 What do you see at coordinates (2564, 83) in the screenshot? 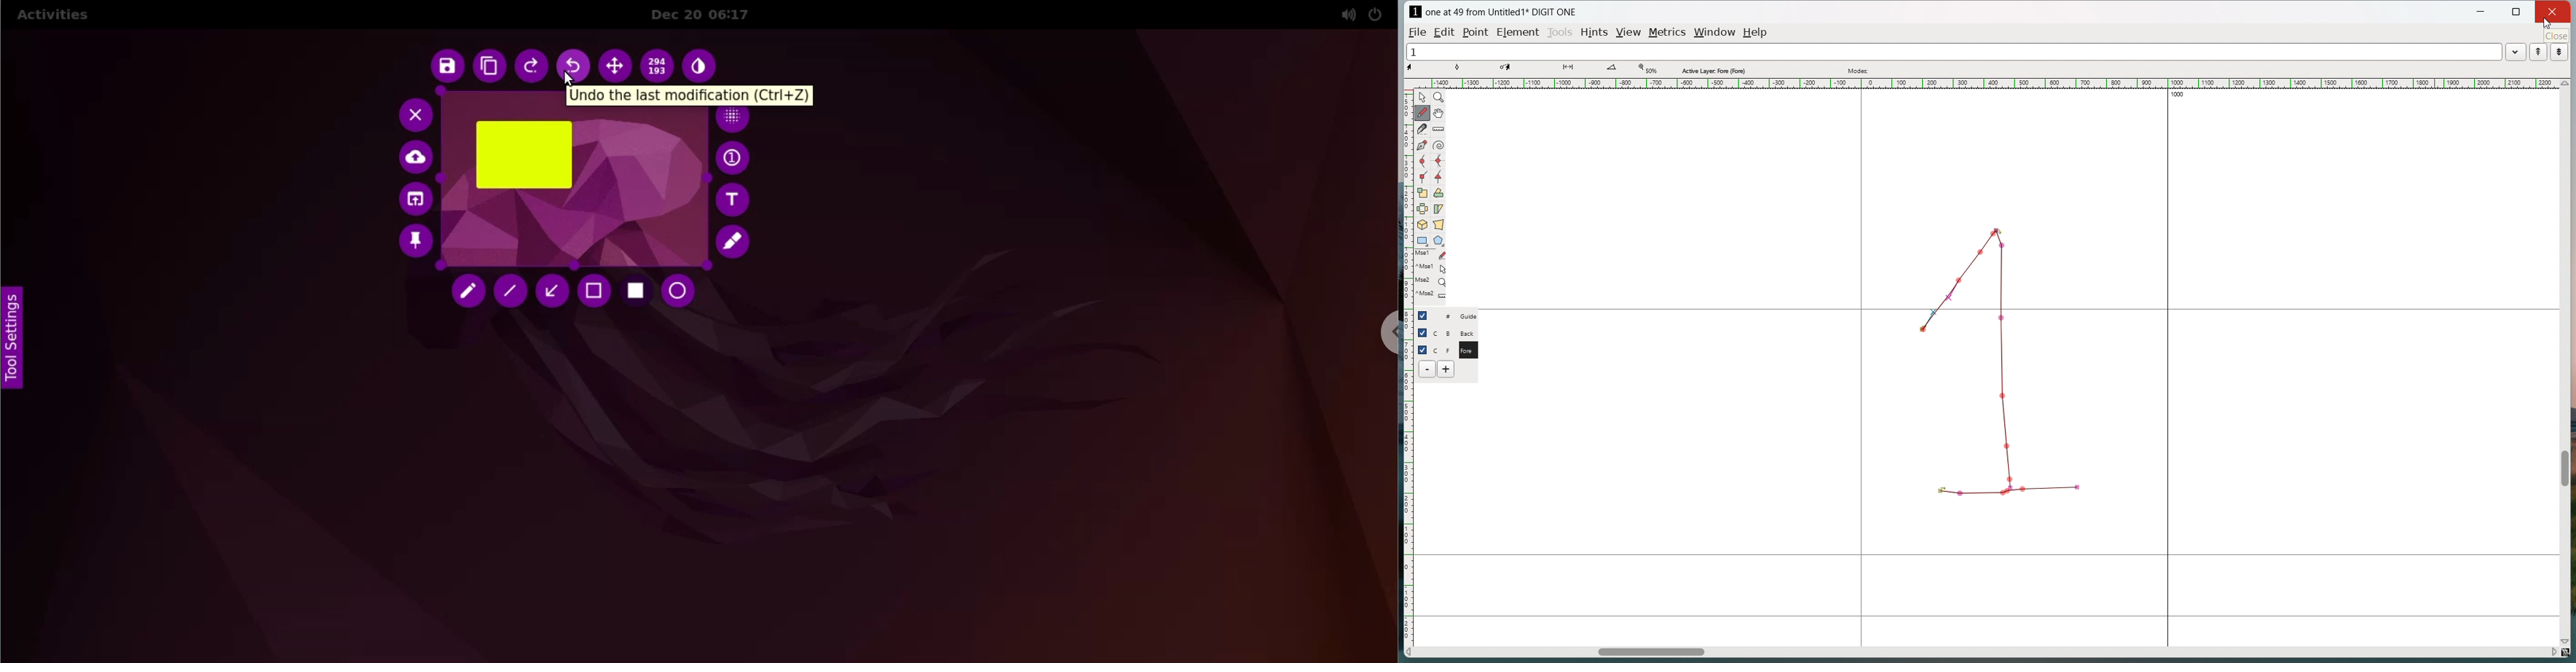
I see `scroll up` at bounding box center [2564, 83].